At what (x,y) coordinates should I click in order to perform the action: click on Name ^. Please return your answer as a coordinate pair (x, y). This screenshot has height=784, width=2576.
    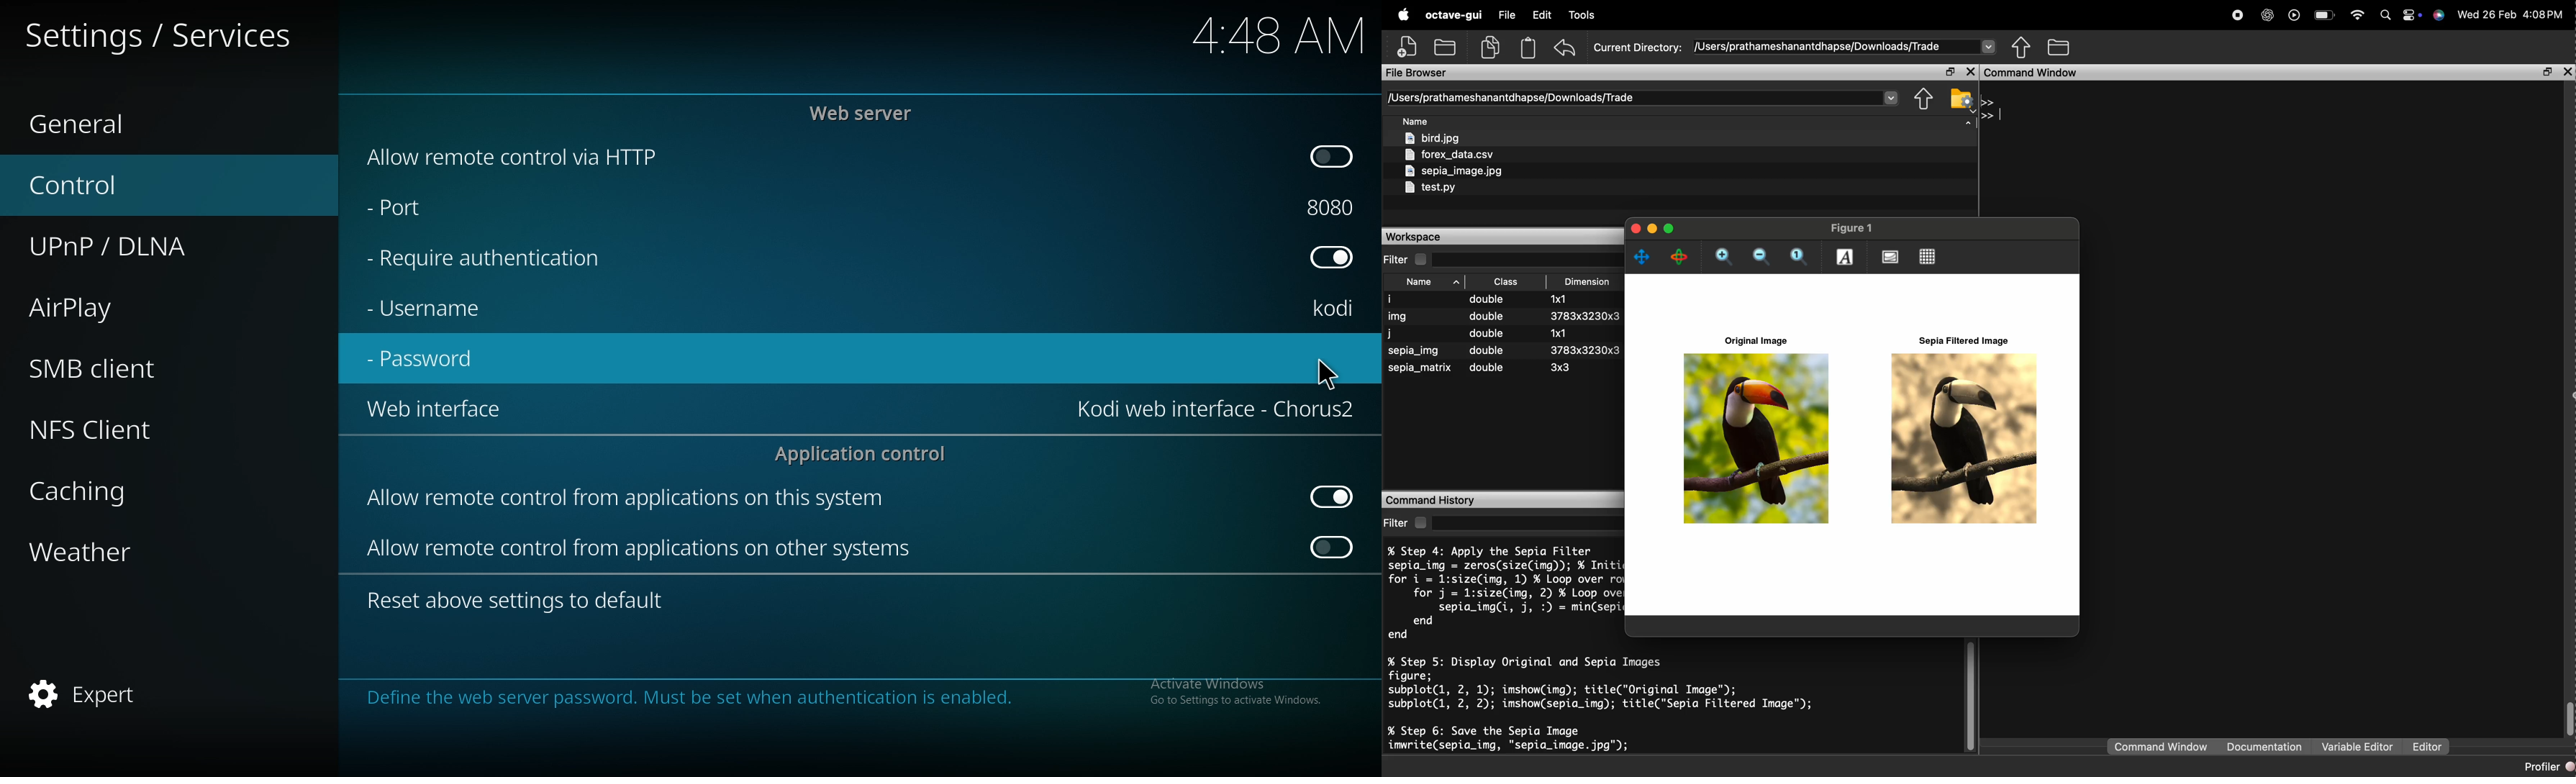
    Looking at the image, I should click on (1435, 282).